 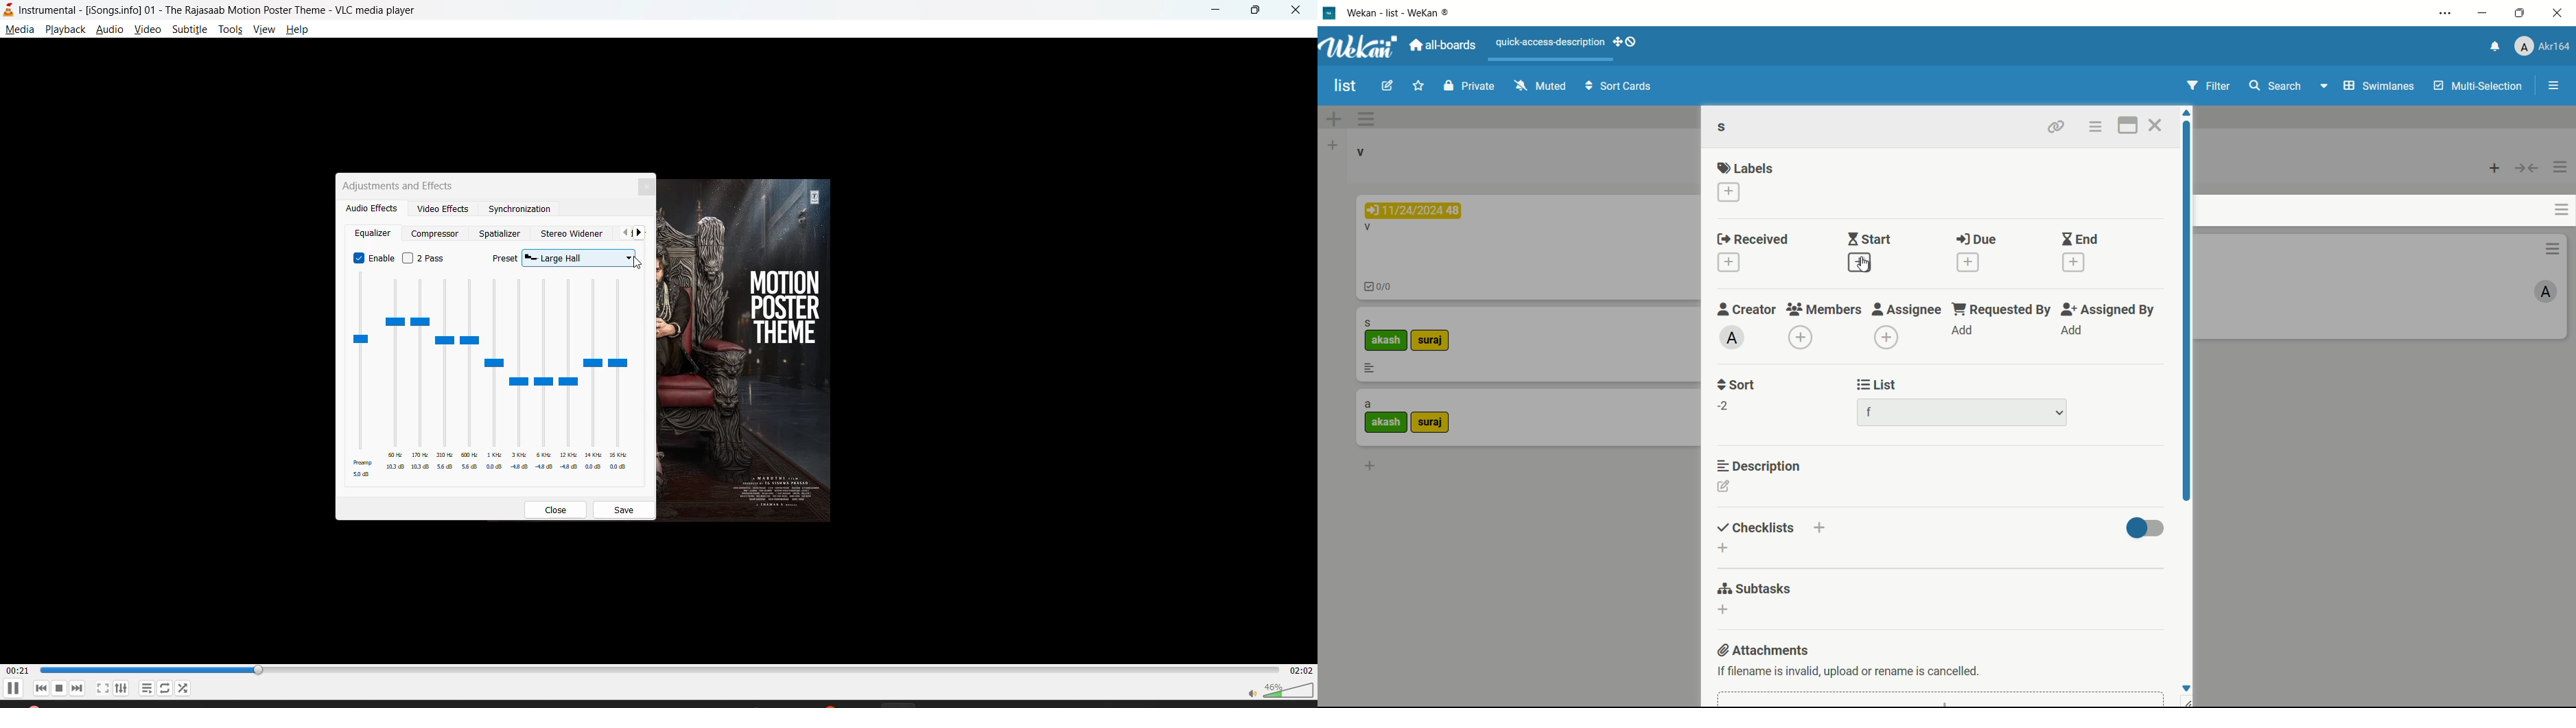 What do you see at coordinates (422, 259) in the screenshot?
I see `2 pass` at bounding box center [422, 259].